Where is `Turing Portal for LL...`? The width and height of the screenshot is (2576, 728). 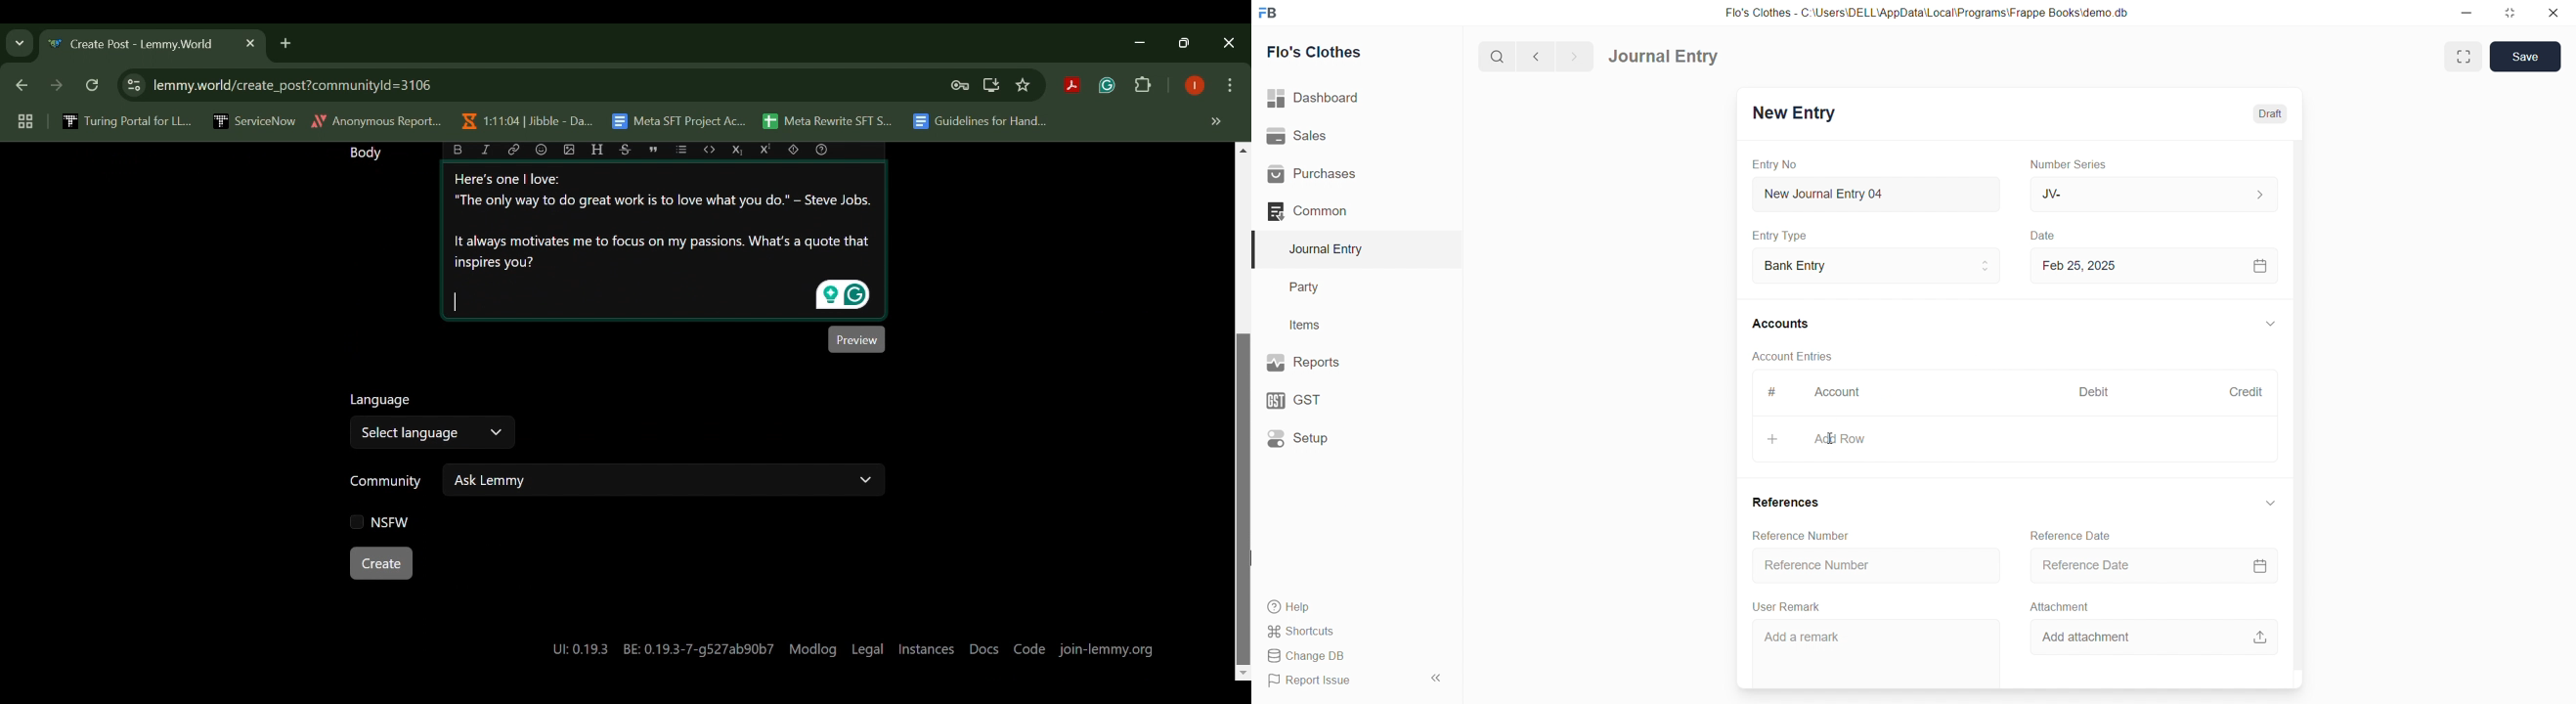
Turing Portal for LL... is located at coordinates (127, 123).